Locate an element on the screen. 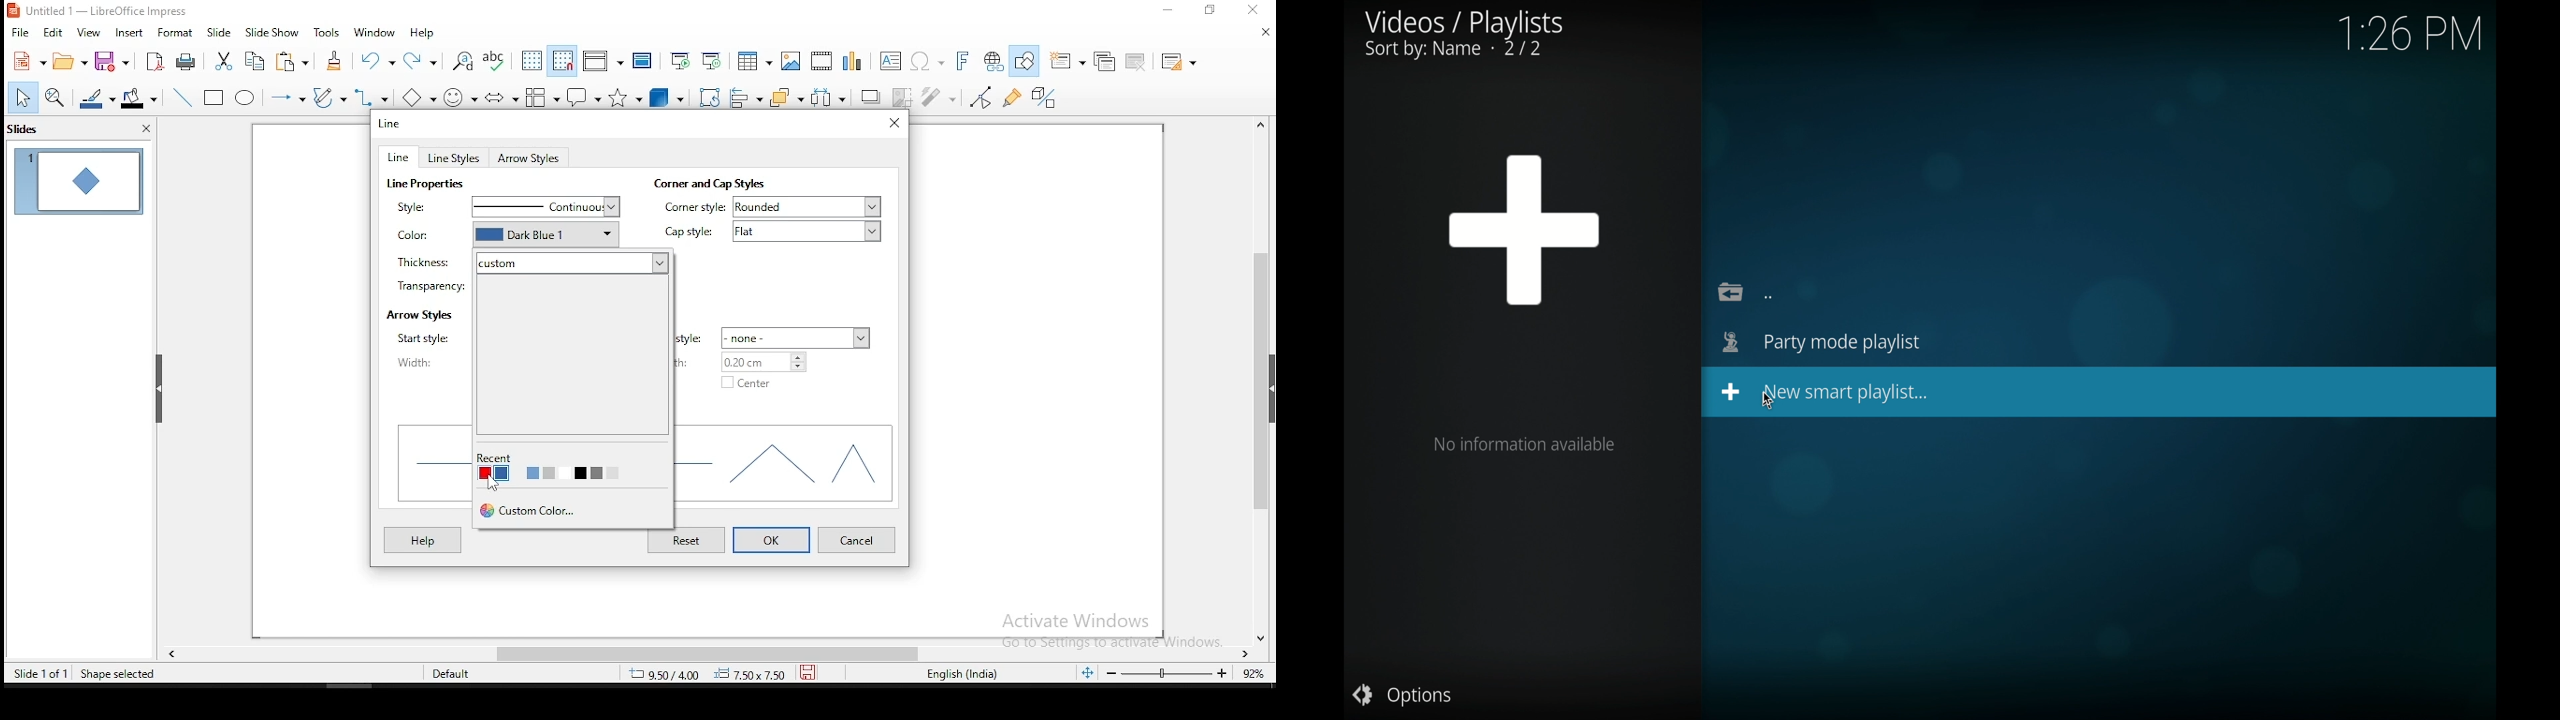 The height and width of the screenshot is (728, 2576). scroll right is located at coordinates (172, 651).